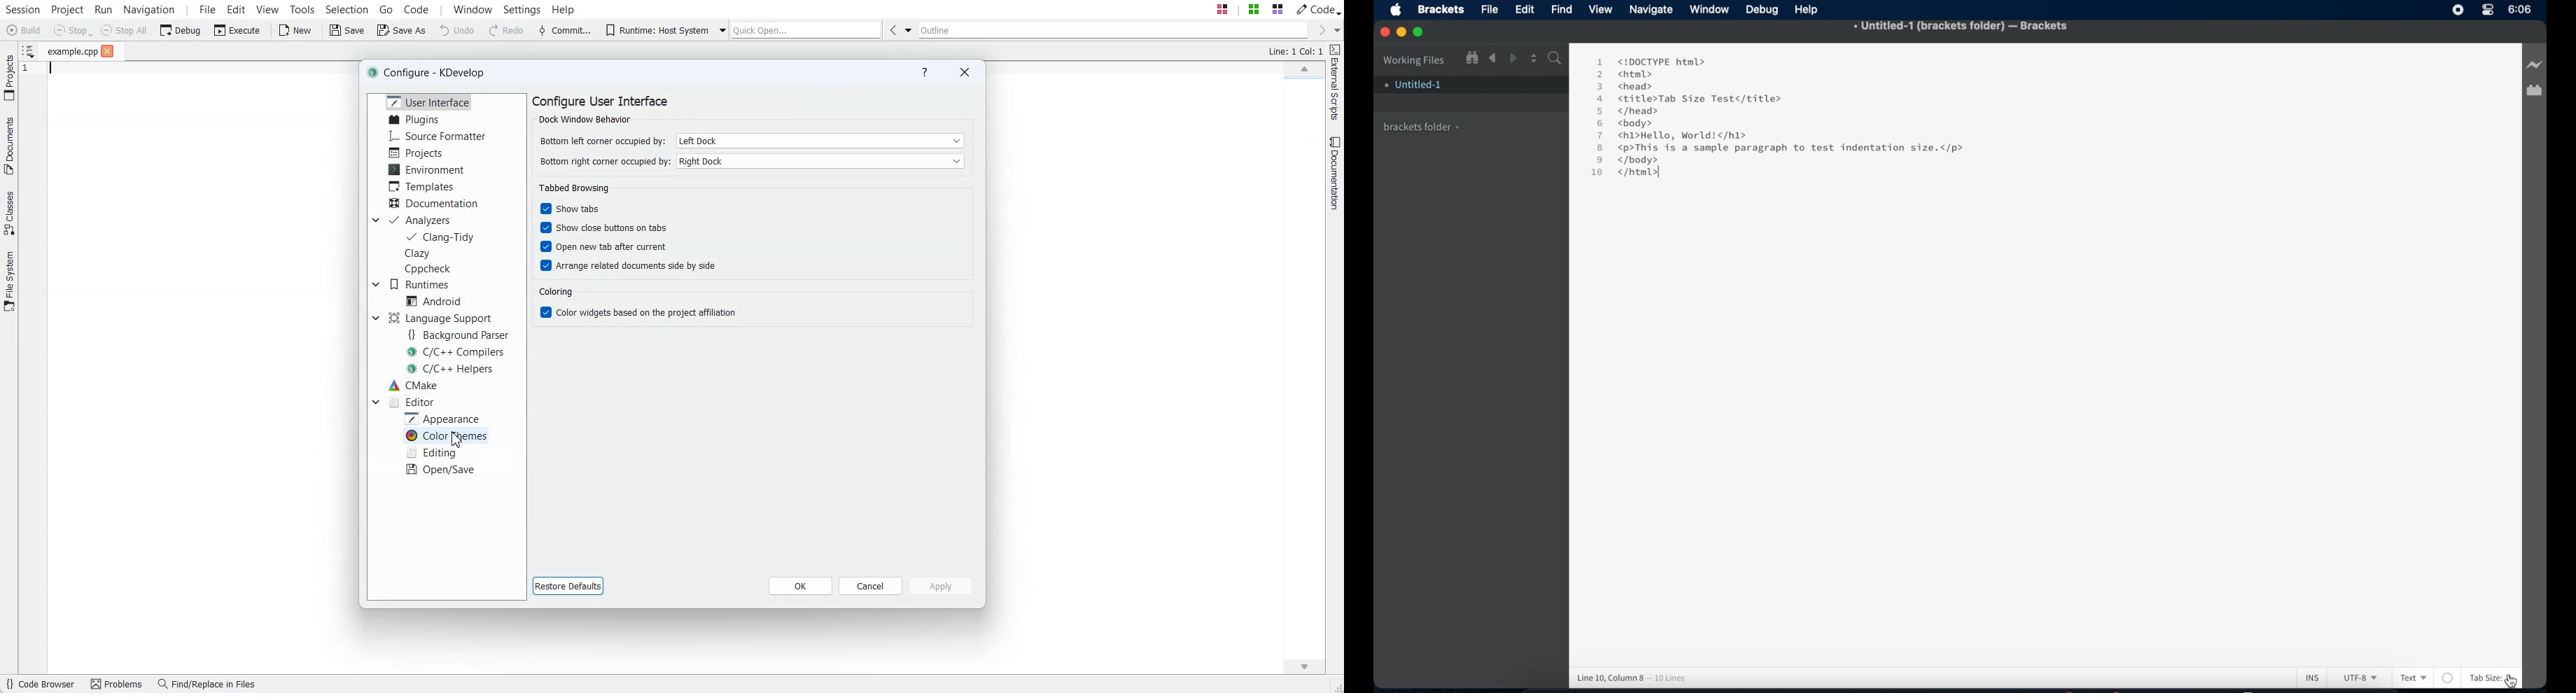 The width and height of the screenshot is (2576, 700). What do you see at coordinates (941, 586) in the screenshot?
I see `Apply` at bounding box center [941, 586].